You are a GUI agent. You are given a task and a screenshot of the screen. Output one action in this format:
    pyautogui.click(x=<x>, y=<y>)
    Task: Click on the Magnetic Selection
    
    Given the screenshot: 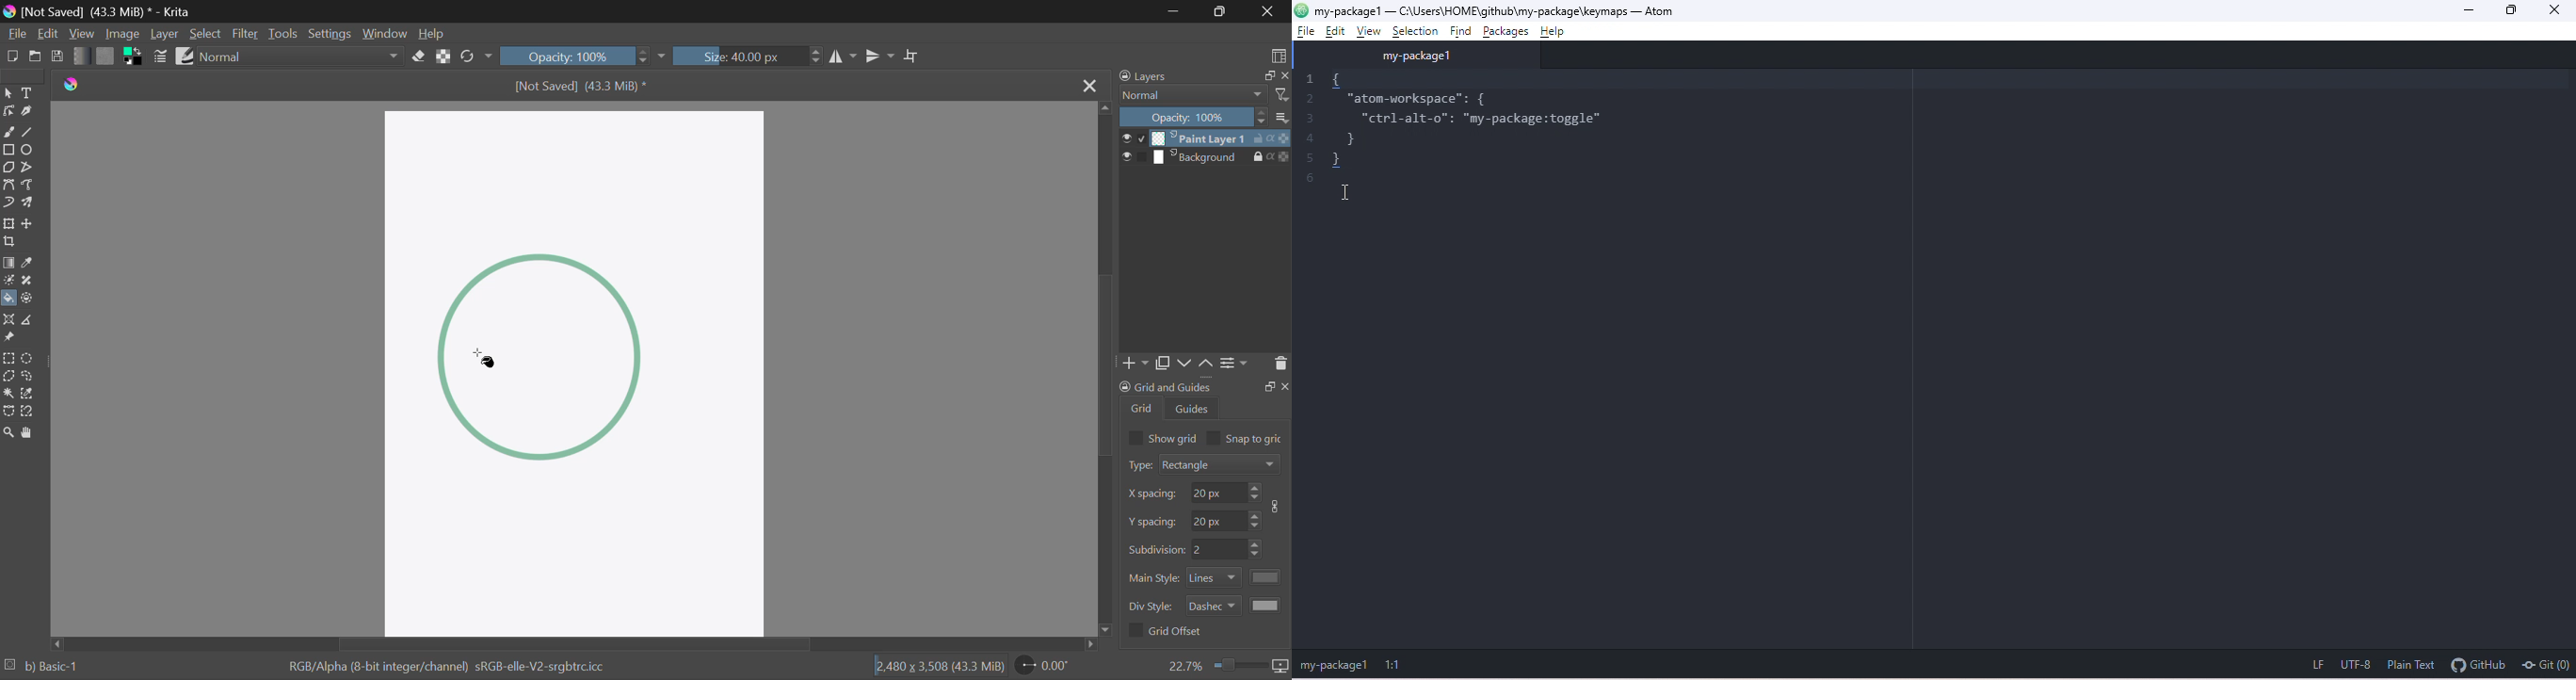 What is the action you would take?
    pyautogui.click(x=30, y=411)
    